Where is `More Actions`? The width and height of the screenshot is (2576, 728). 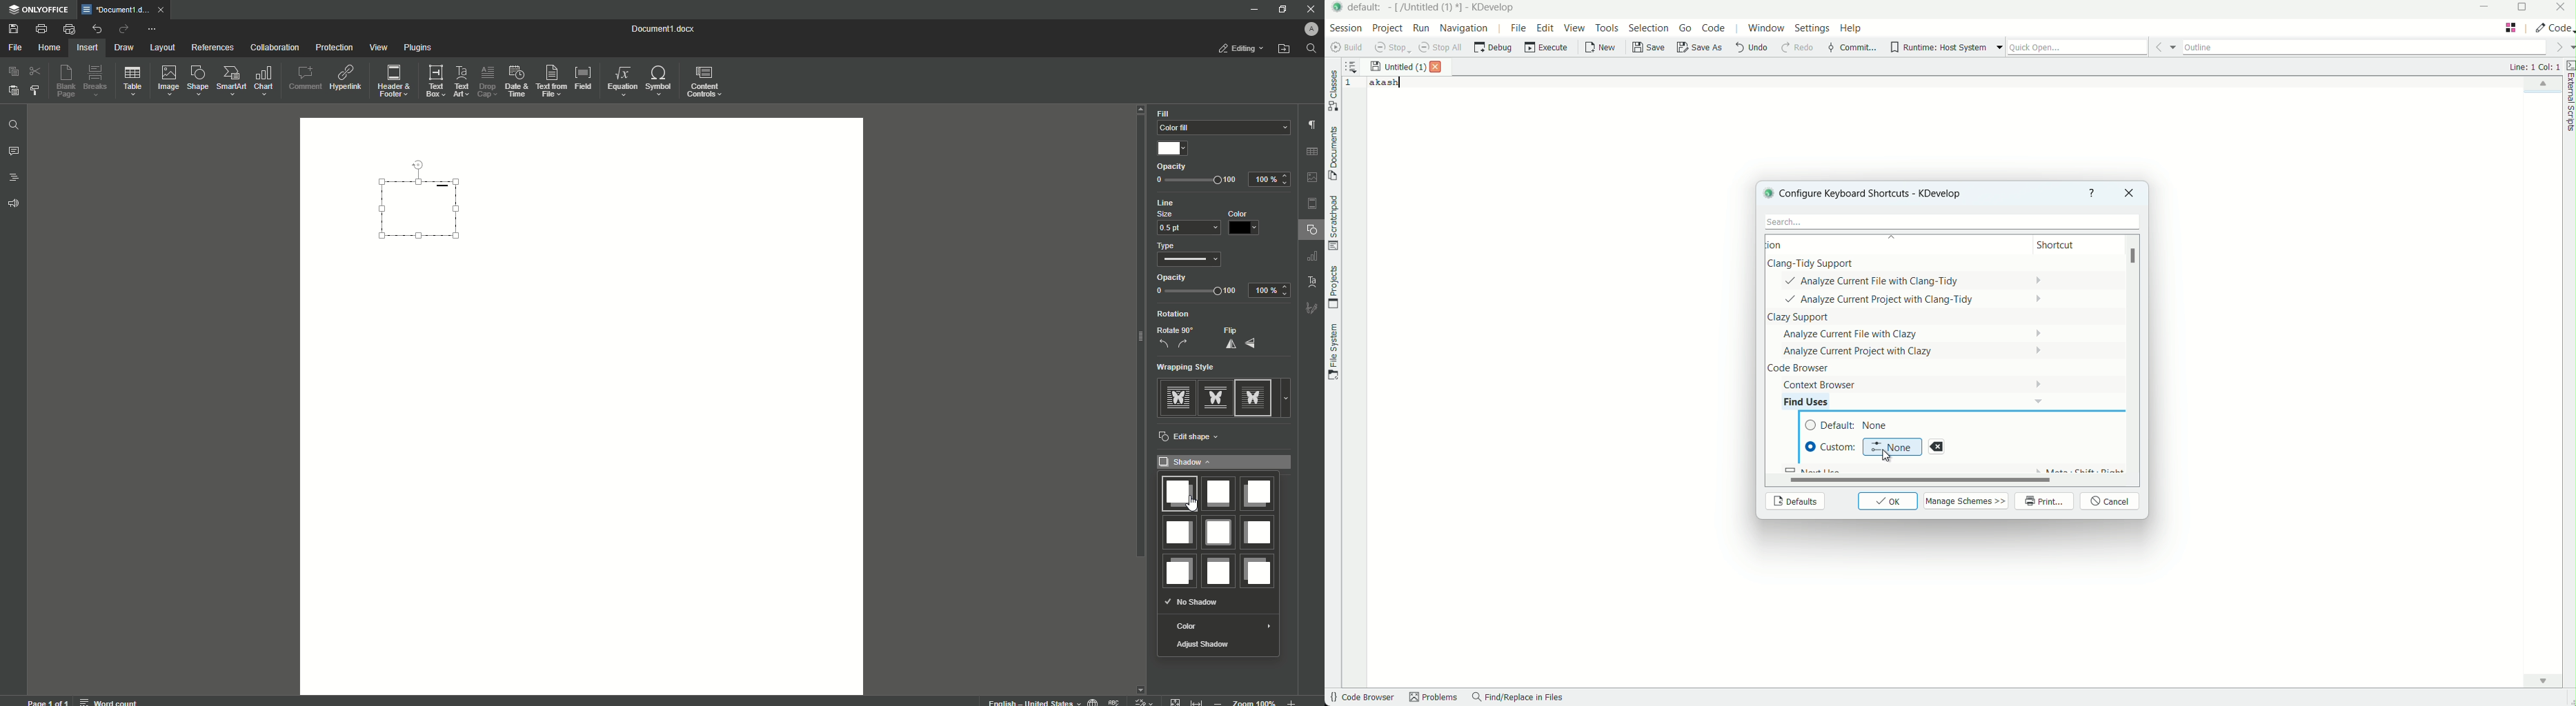 More Actions is located at coordinates (151, 30).